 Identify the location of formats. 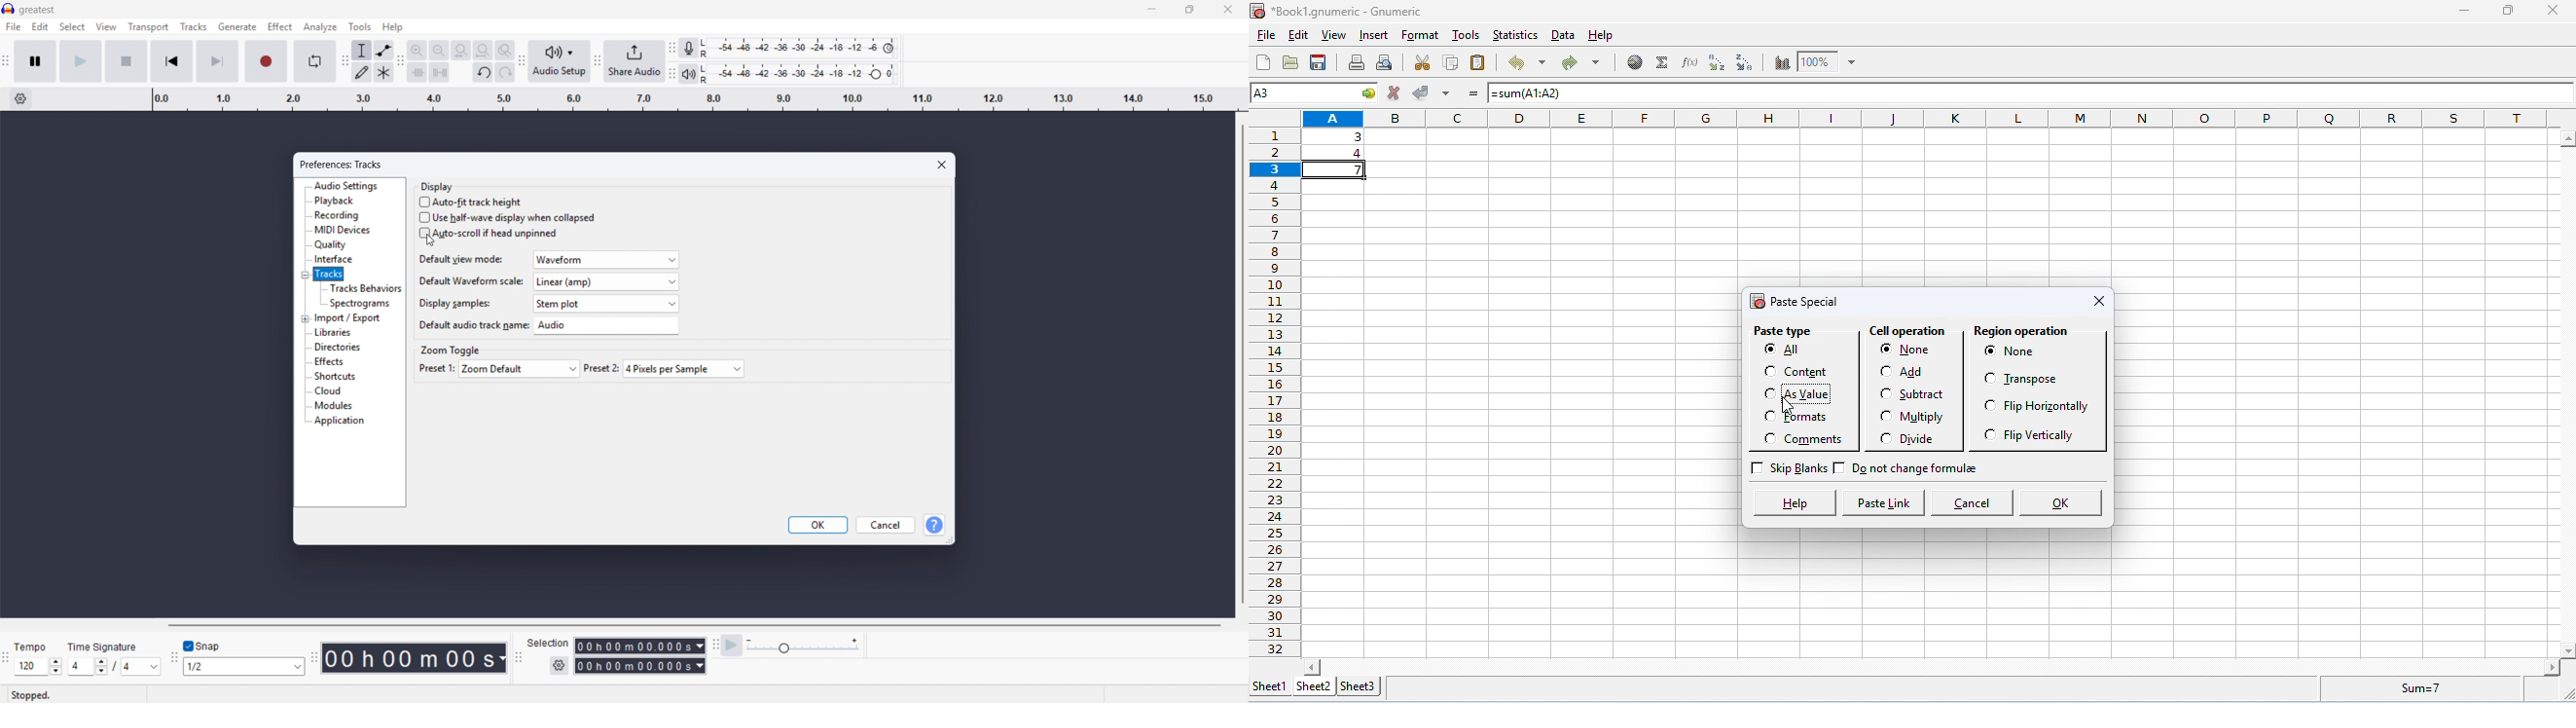
(1813, 420).